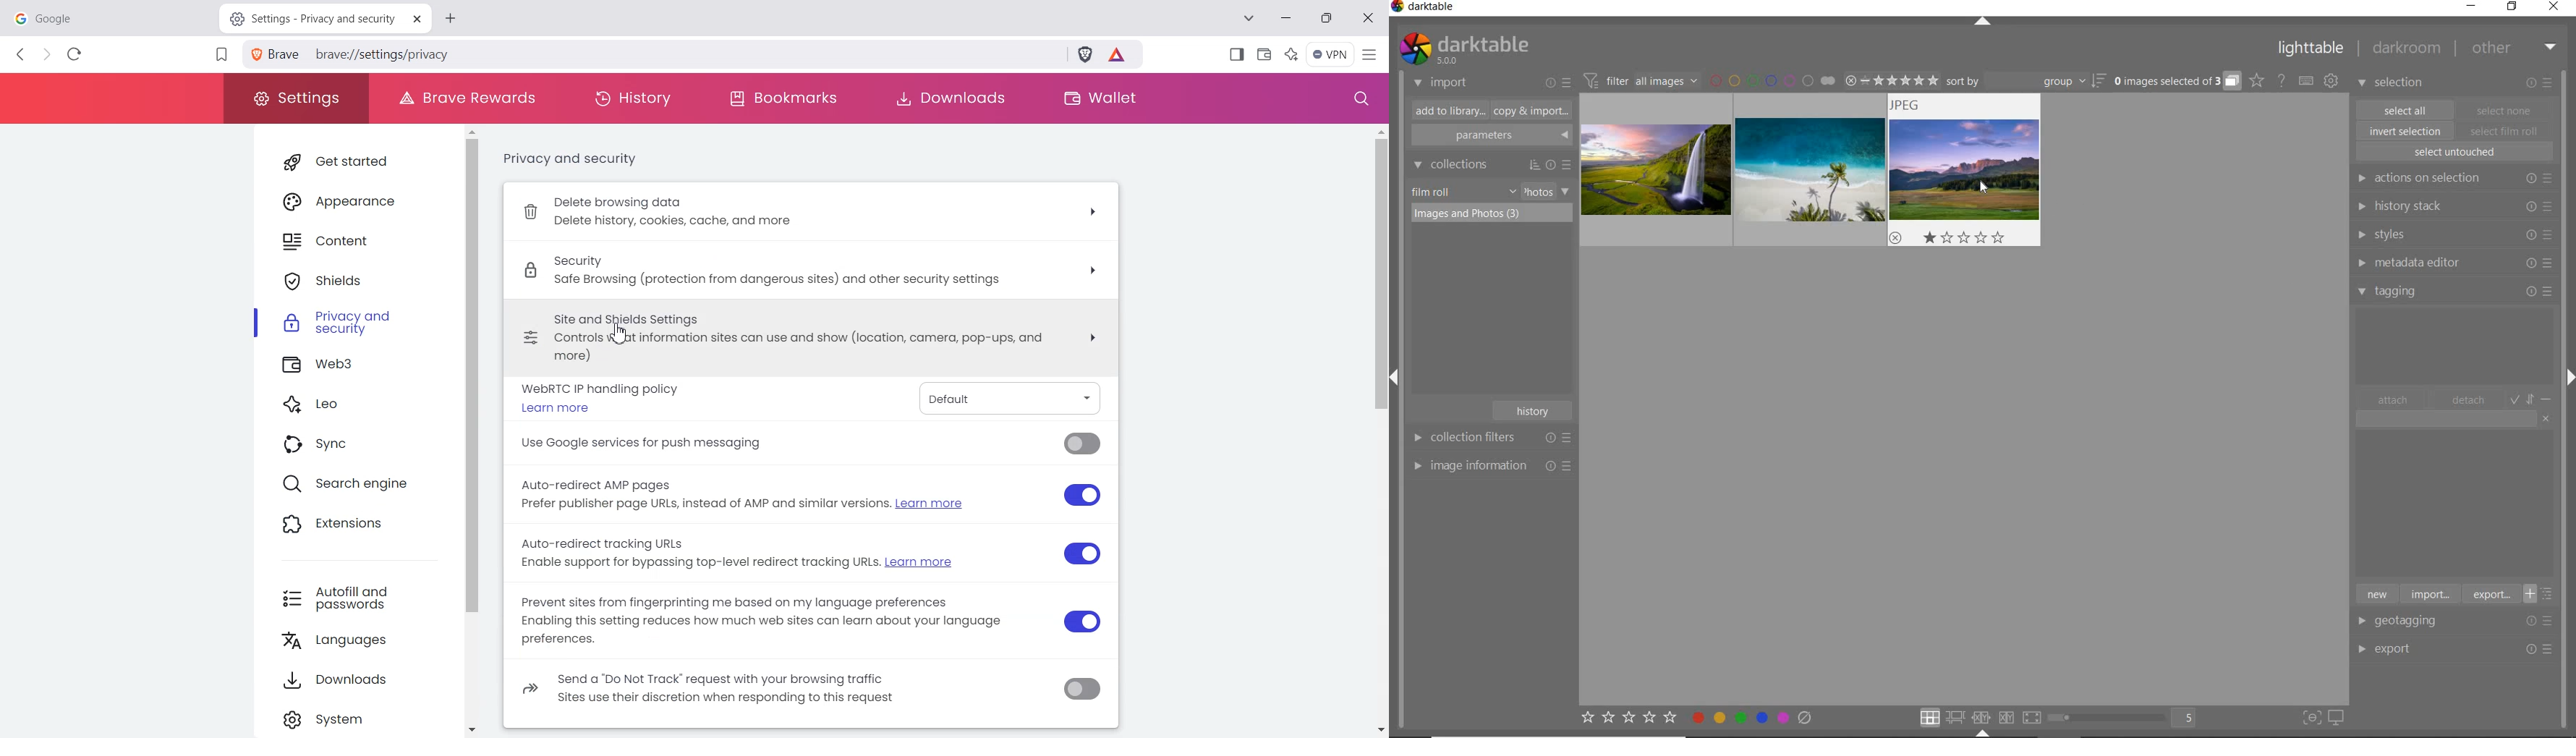 The image size is (2576, 756). What do you see at coordinates (2542, 83) in the screenshot?
I see `modify selected images or presets & preferences` at bounding box center [2542, 83].